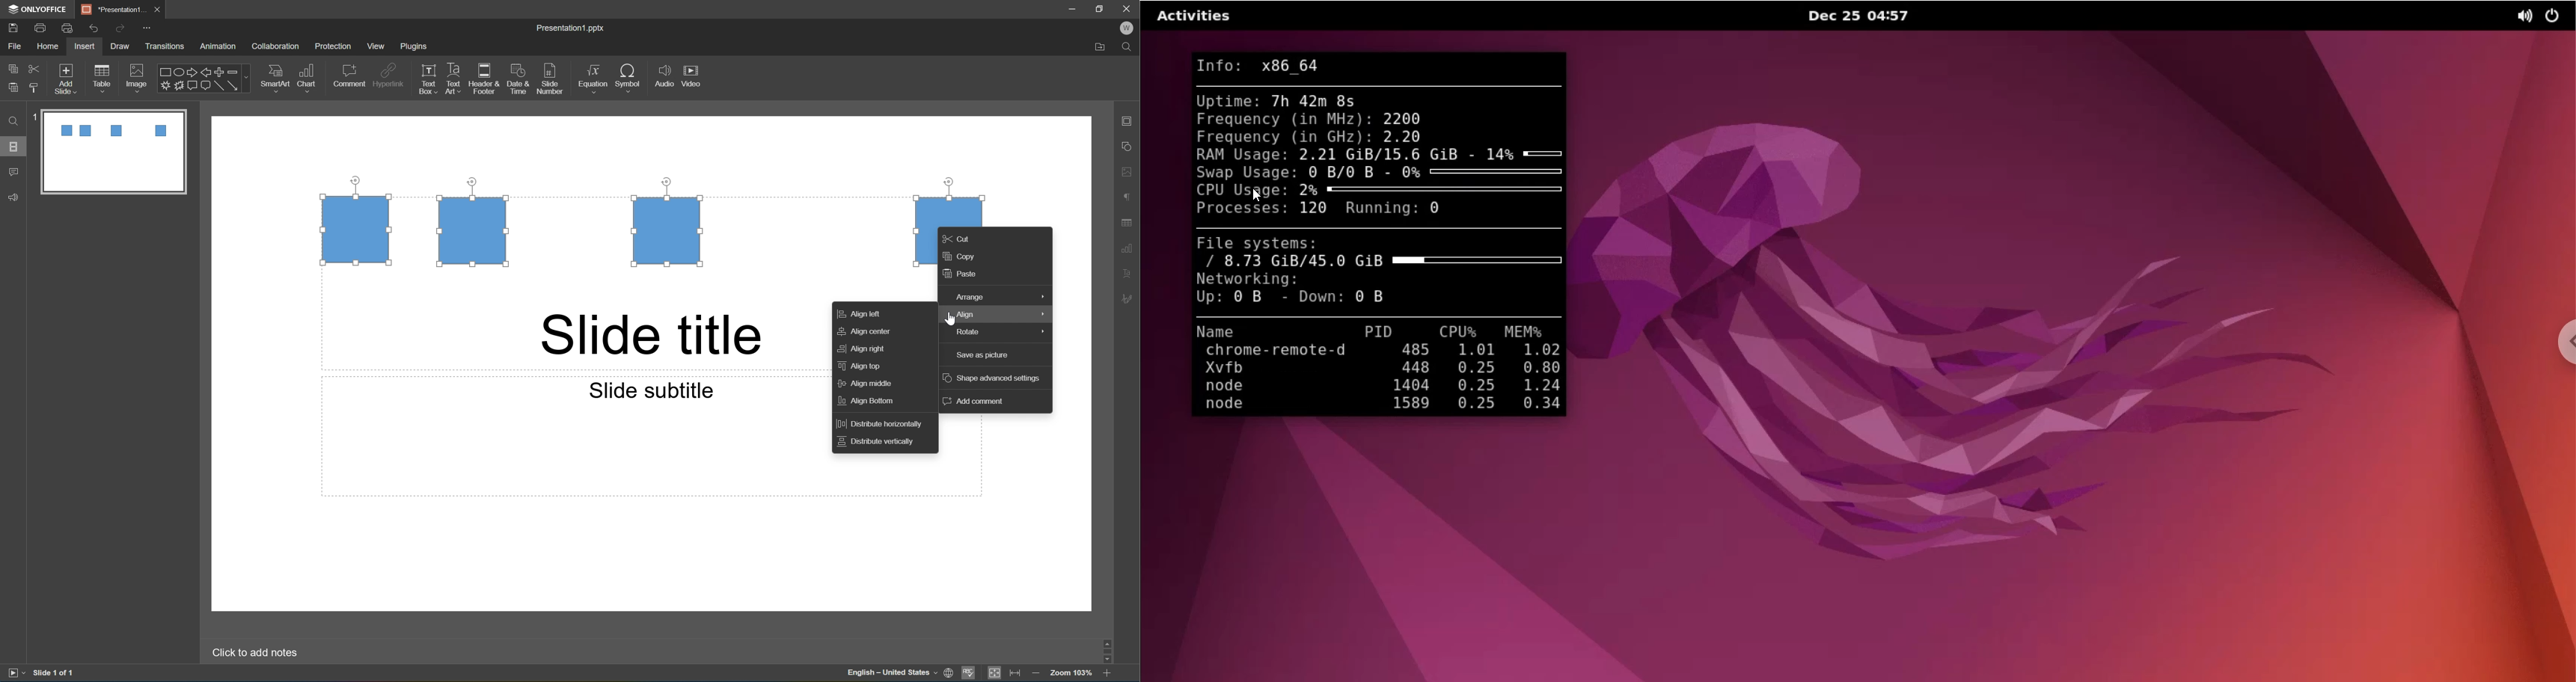 The image size is (2576, 700). Describe the element at coordinates (1110, 650) in the screenshot. I see `scroll bar` at that location.